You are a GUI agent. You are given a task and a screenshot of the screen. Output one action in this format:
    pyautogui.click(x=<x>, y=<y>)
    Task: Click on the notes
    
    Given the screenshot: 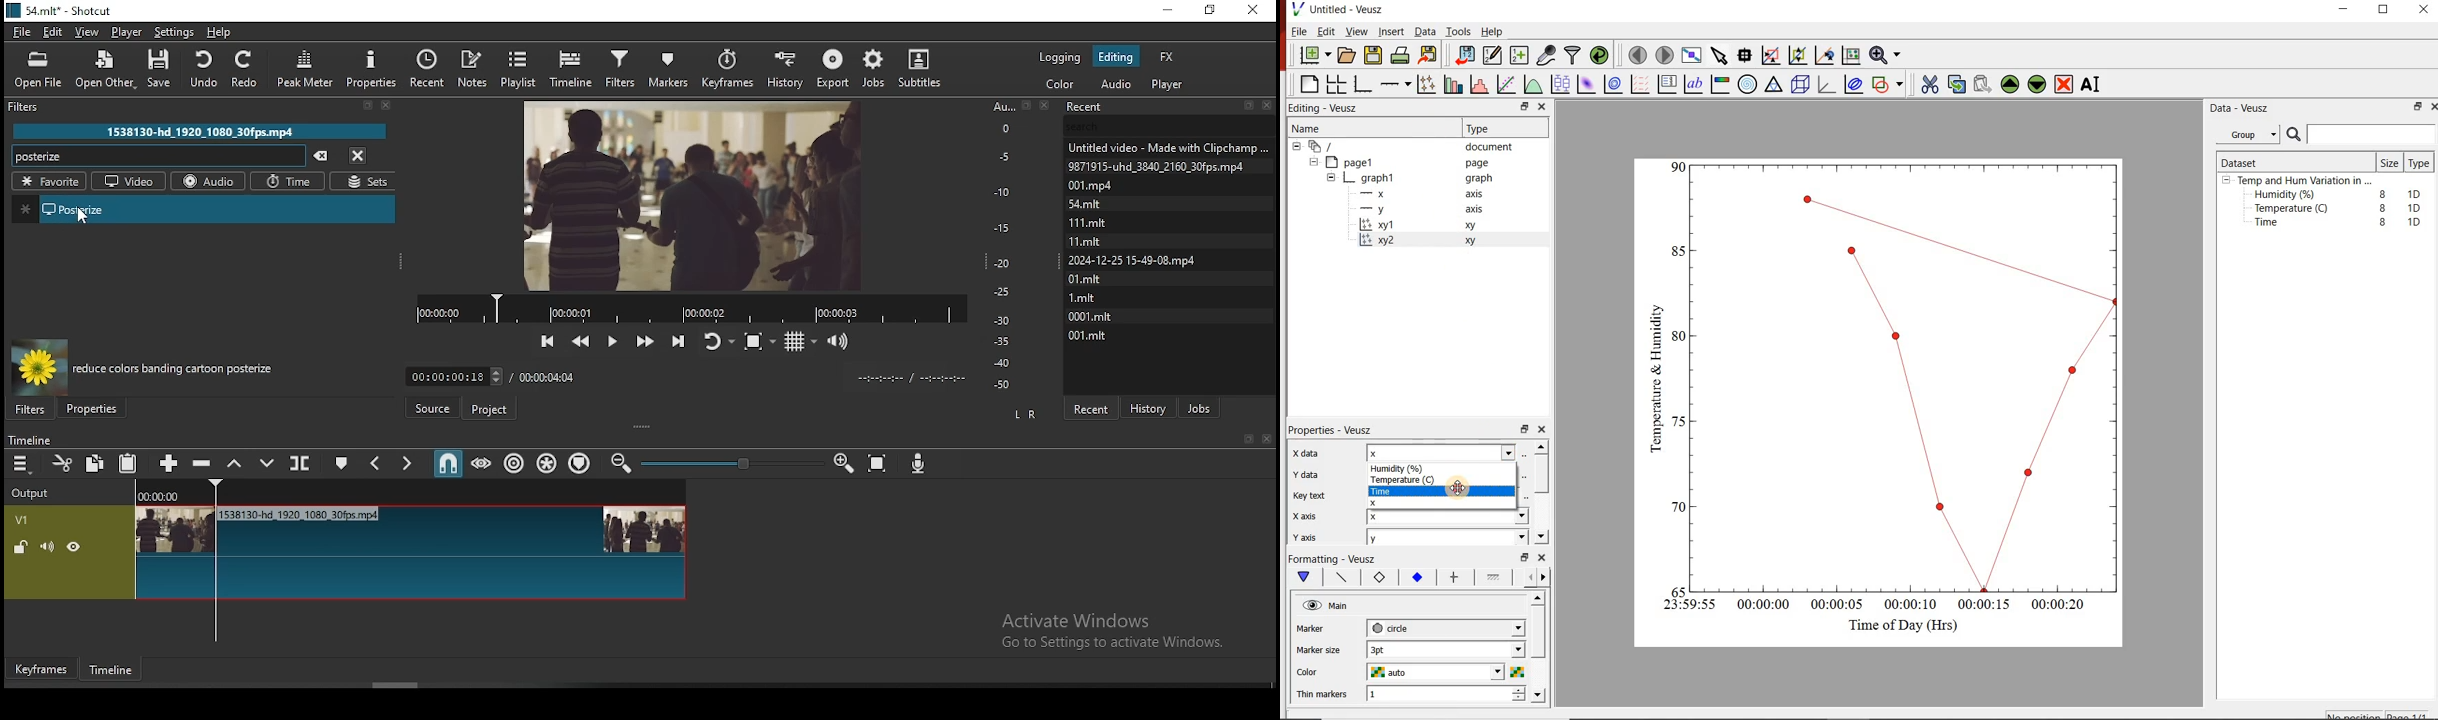 What is the action you would take?
    pyautogui.click(x=475, y=68)
    